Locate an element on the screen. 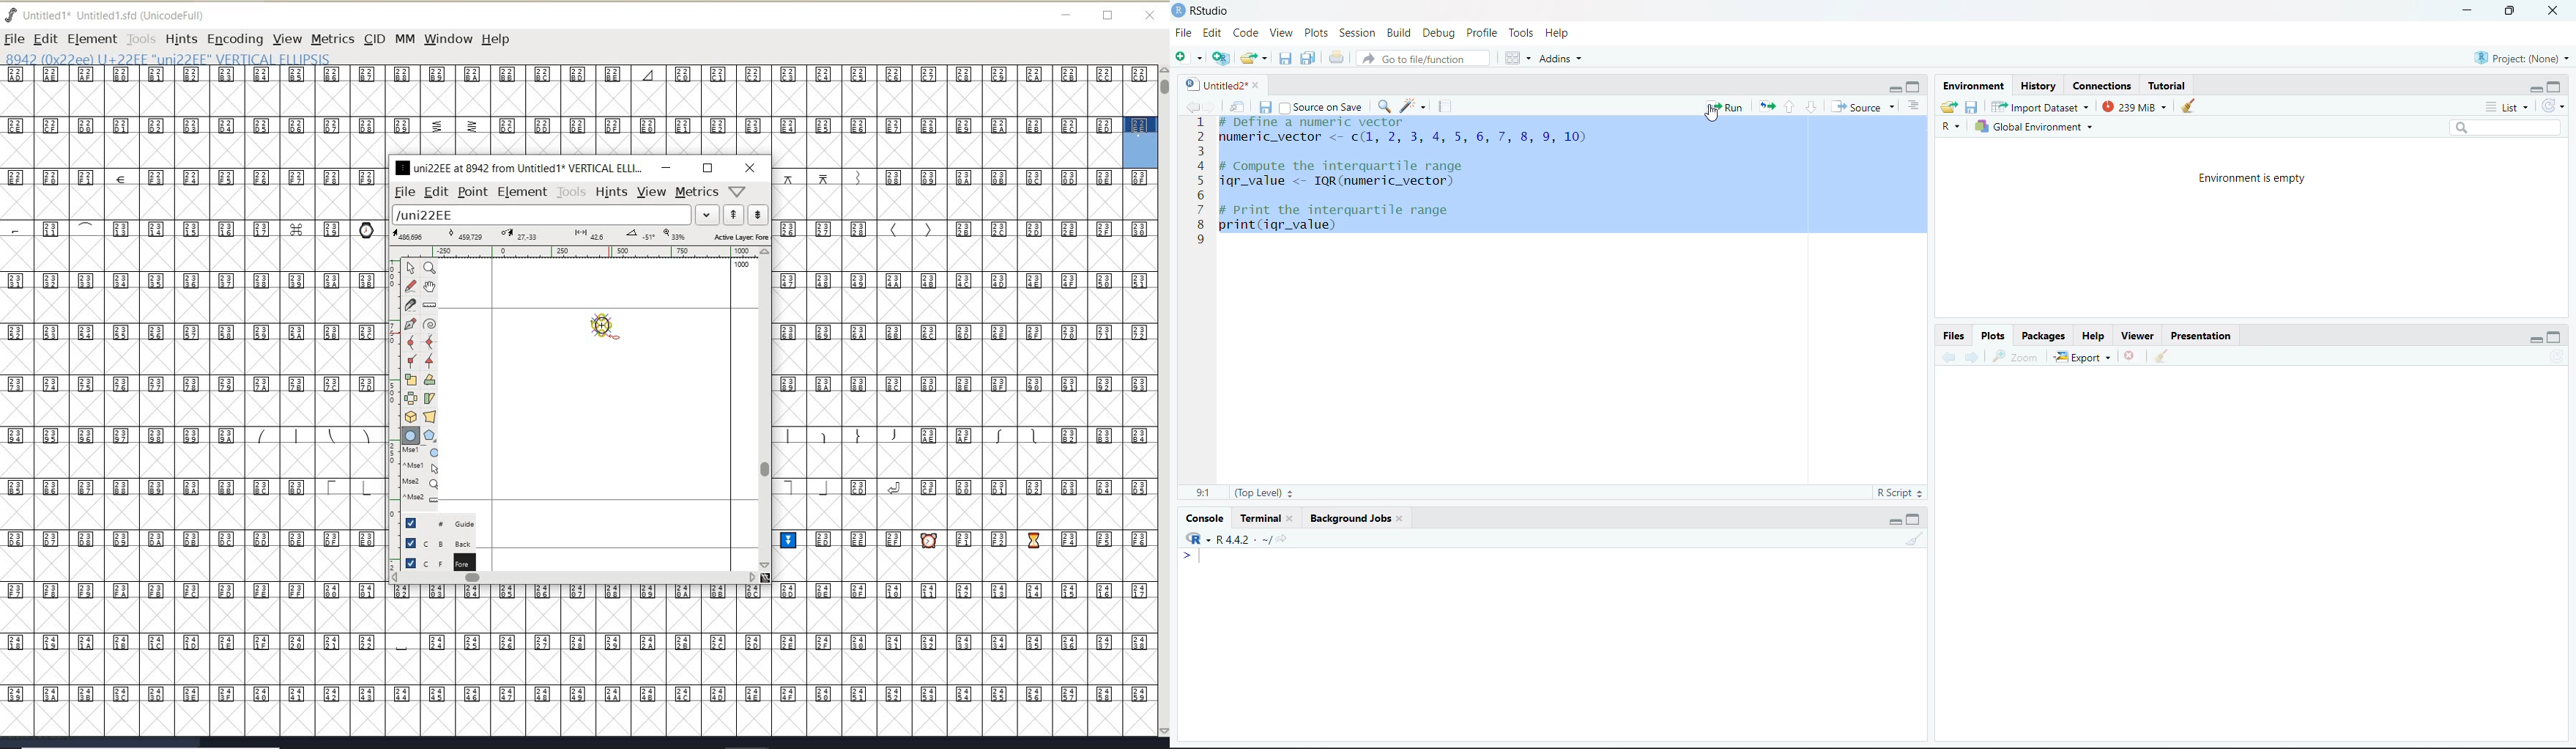 The width and height of the screenshot is (2576, 756). Go to previous section/chunk (Ctrl + PgUp) is located at coordinates (1792, 106).